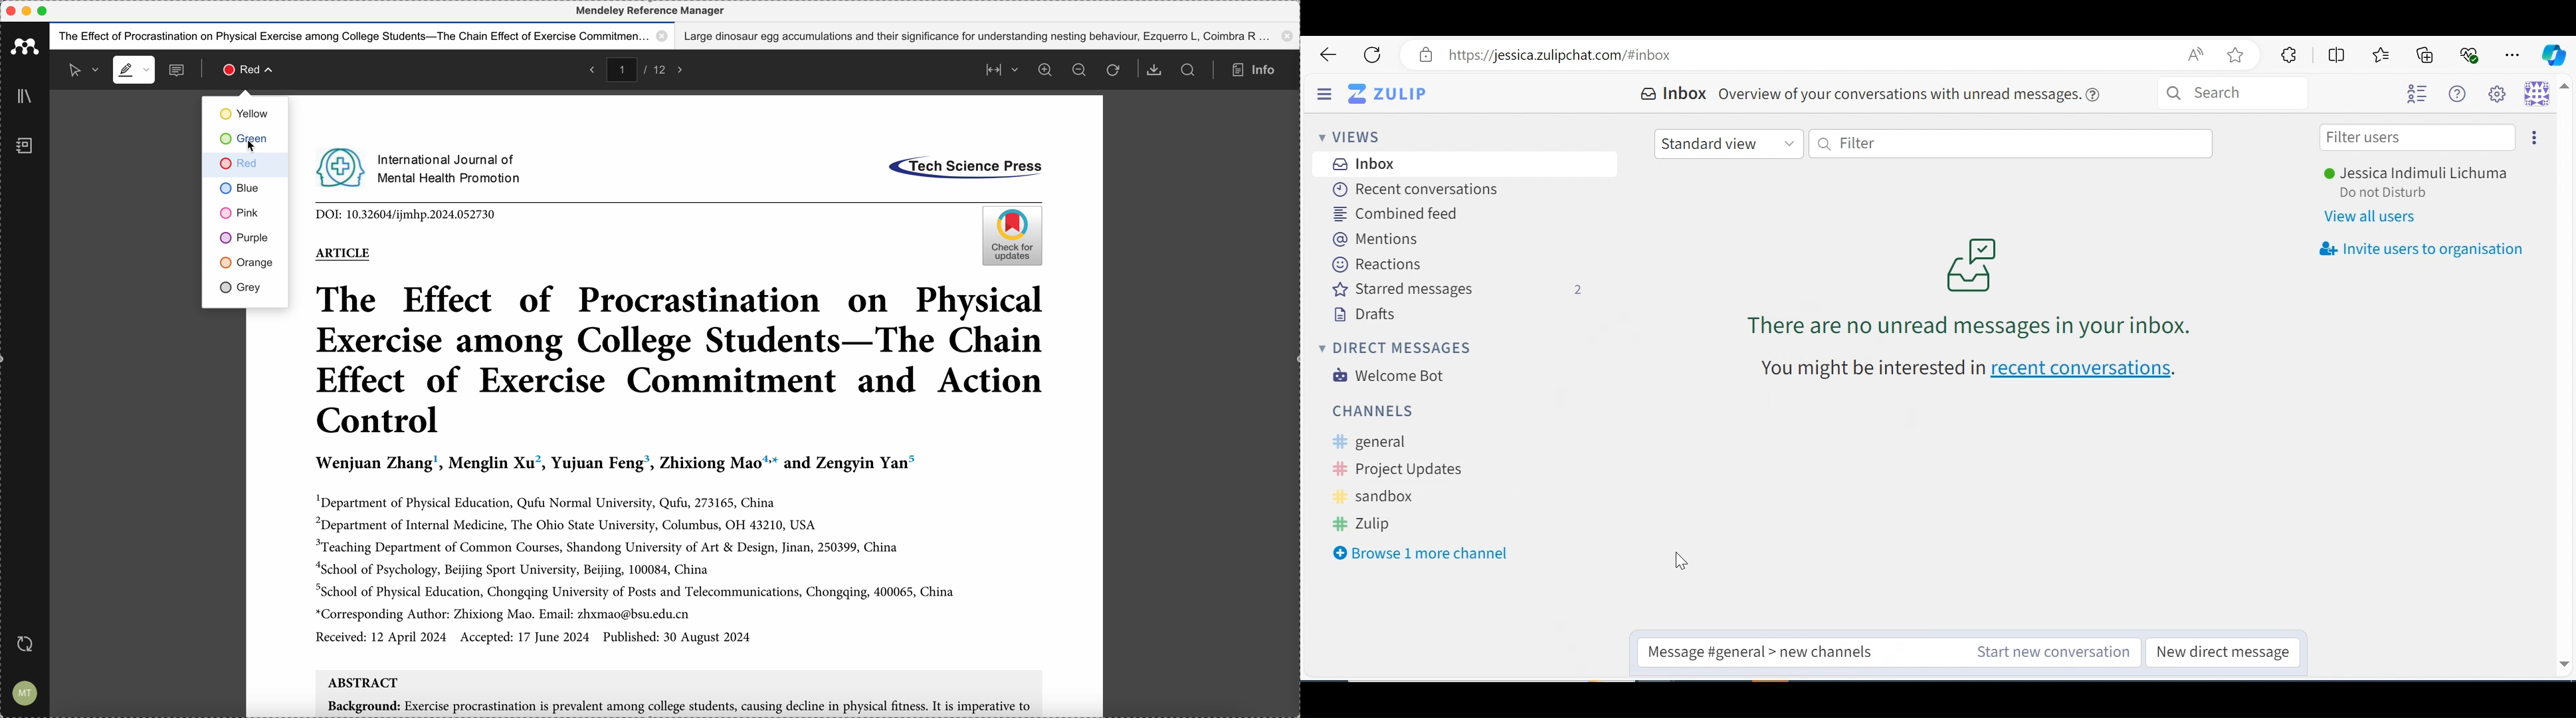  What do you see at coordinates (999, 69) in the screenshot?
I see `align page` at bounding box center [999, 69].